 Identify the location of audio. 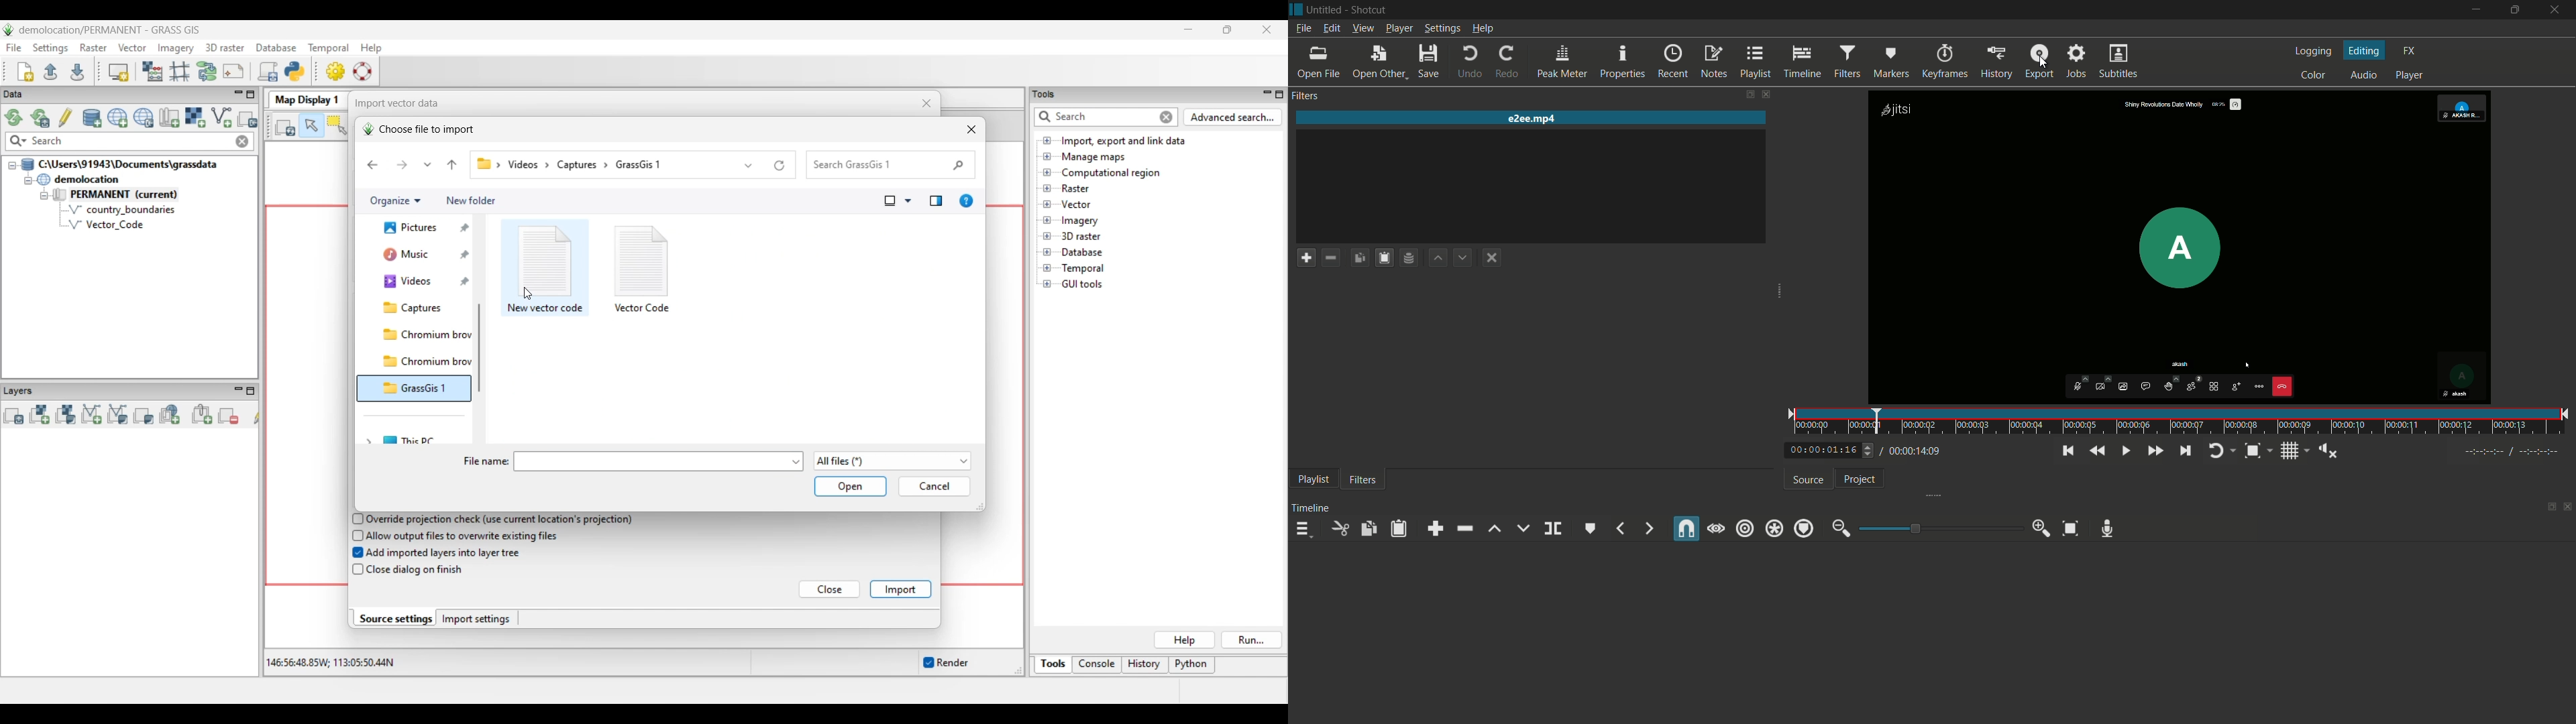
(2363, 76).